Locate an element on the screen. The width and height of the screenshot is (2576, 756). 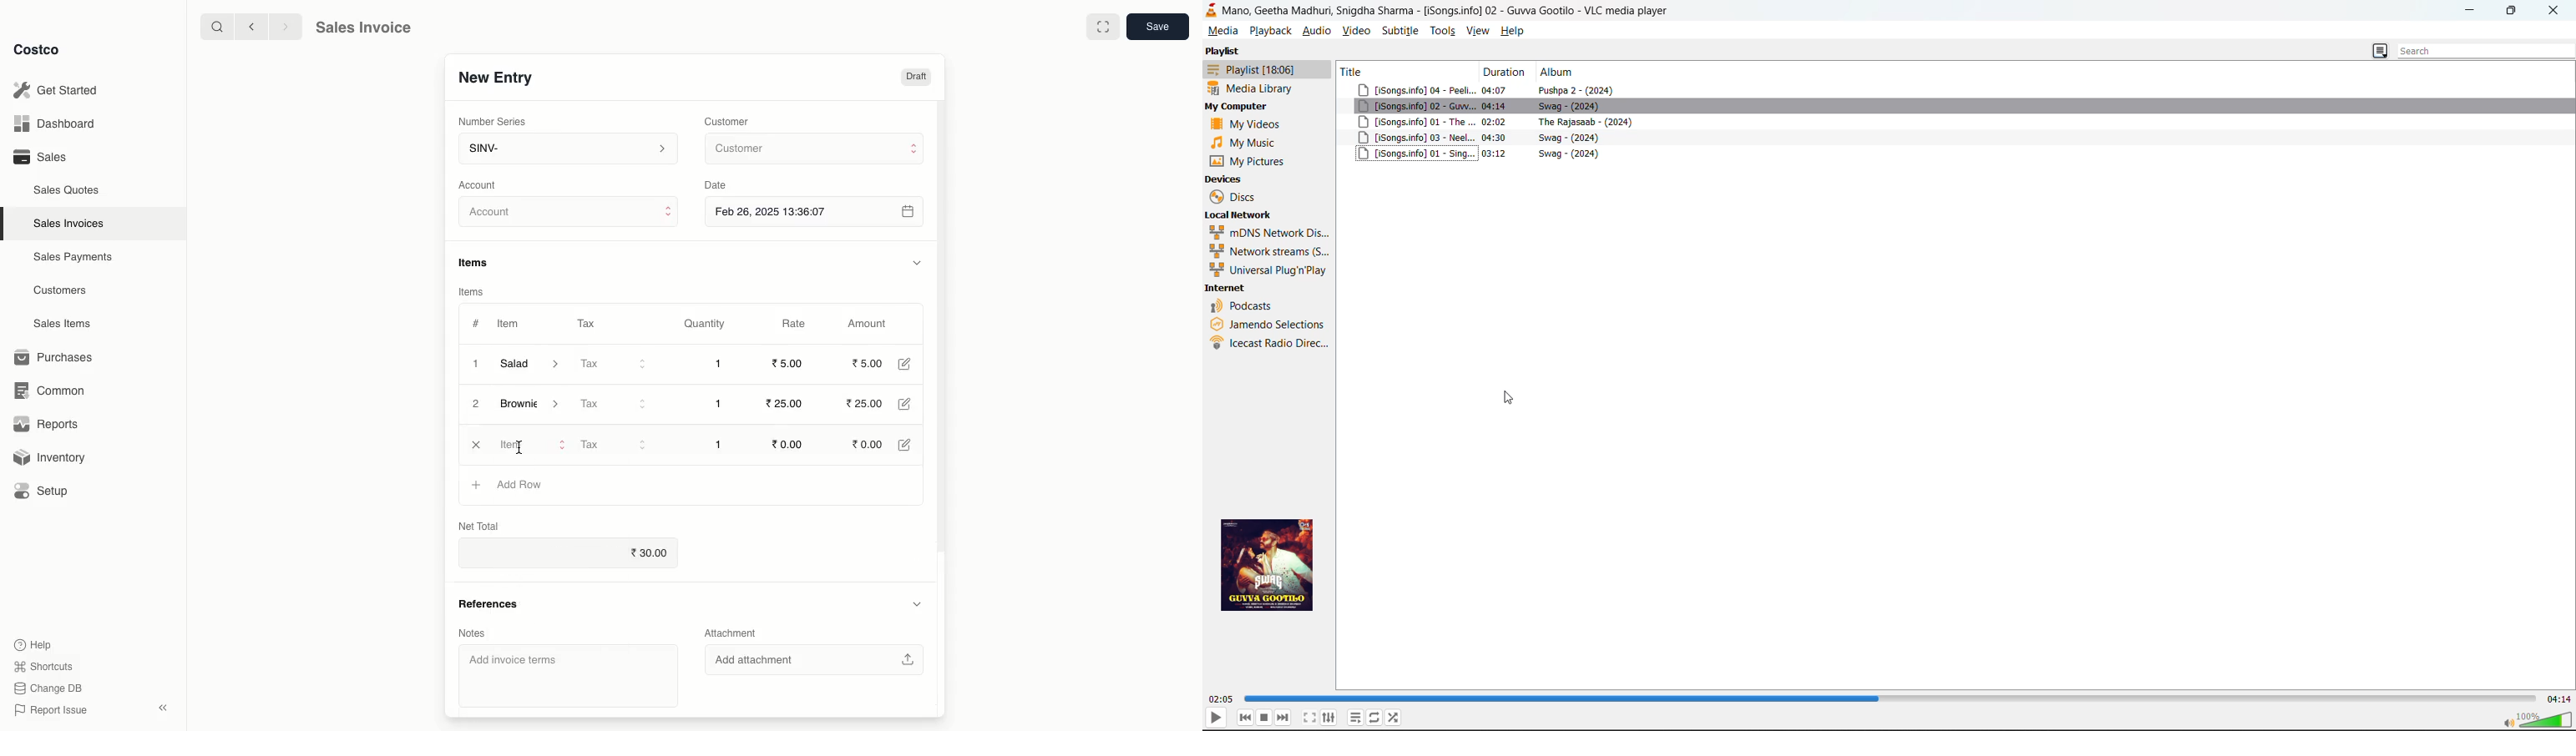
Sales Payments. is located at coordinates (74, 259).